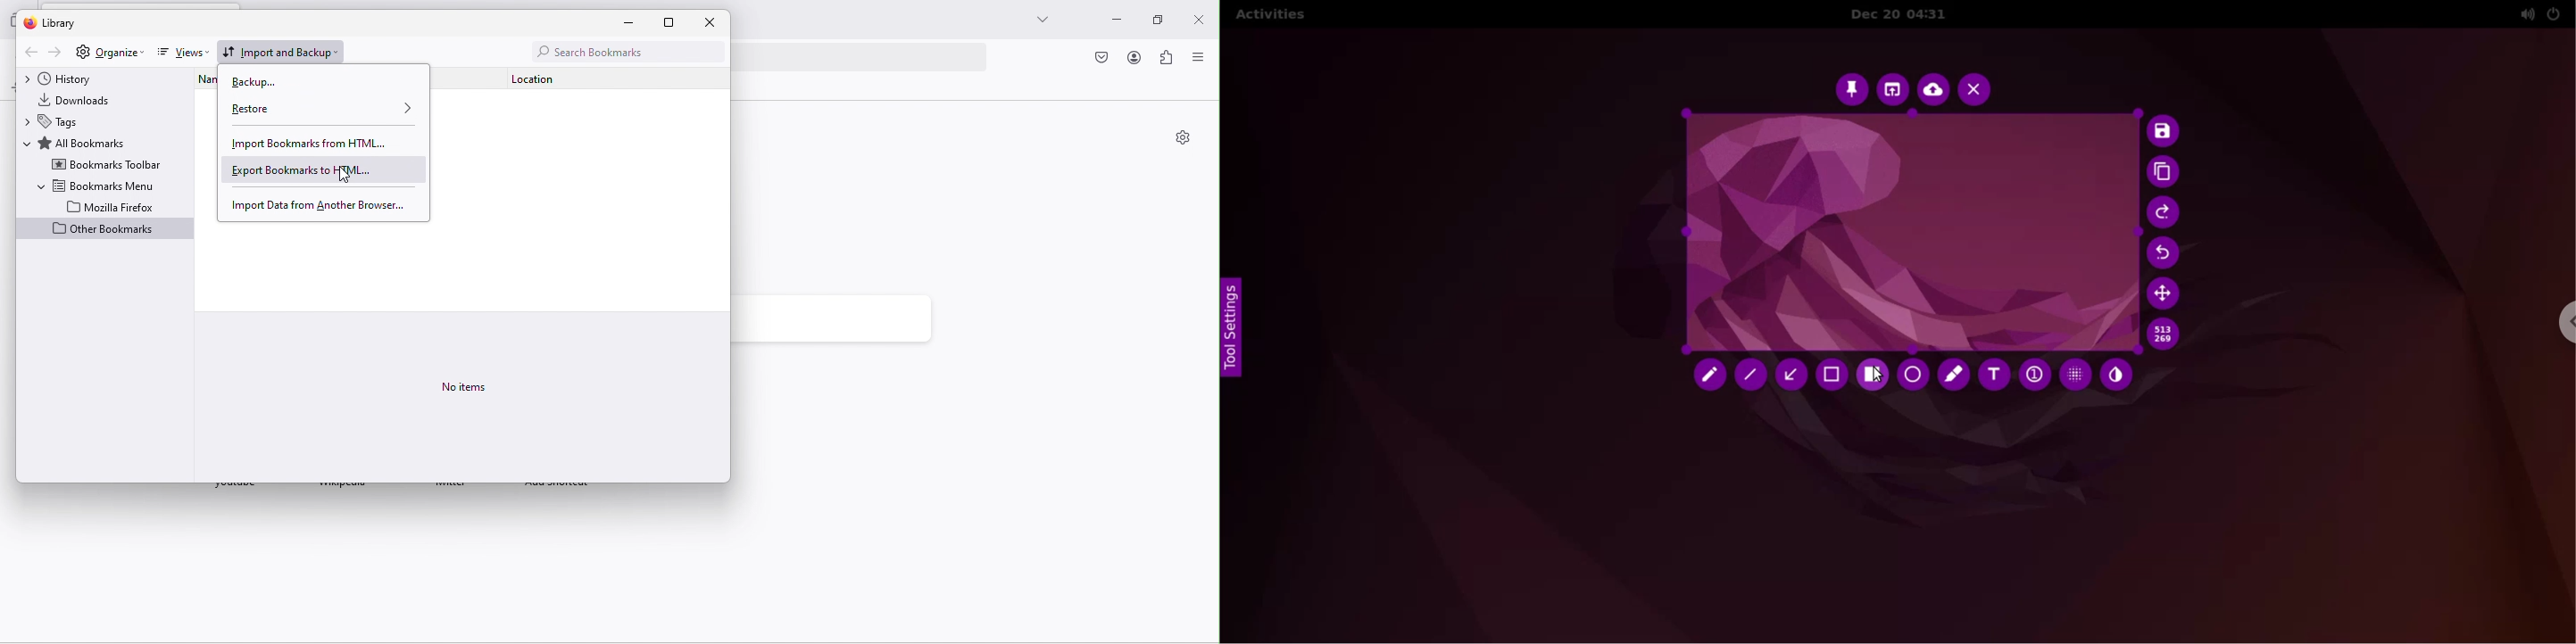 The image size is (2576, 644). I want to click on tool settings, so click(1233, 333).